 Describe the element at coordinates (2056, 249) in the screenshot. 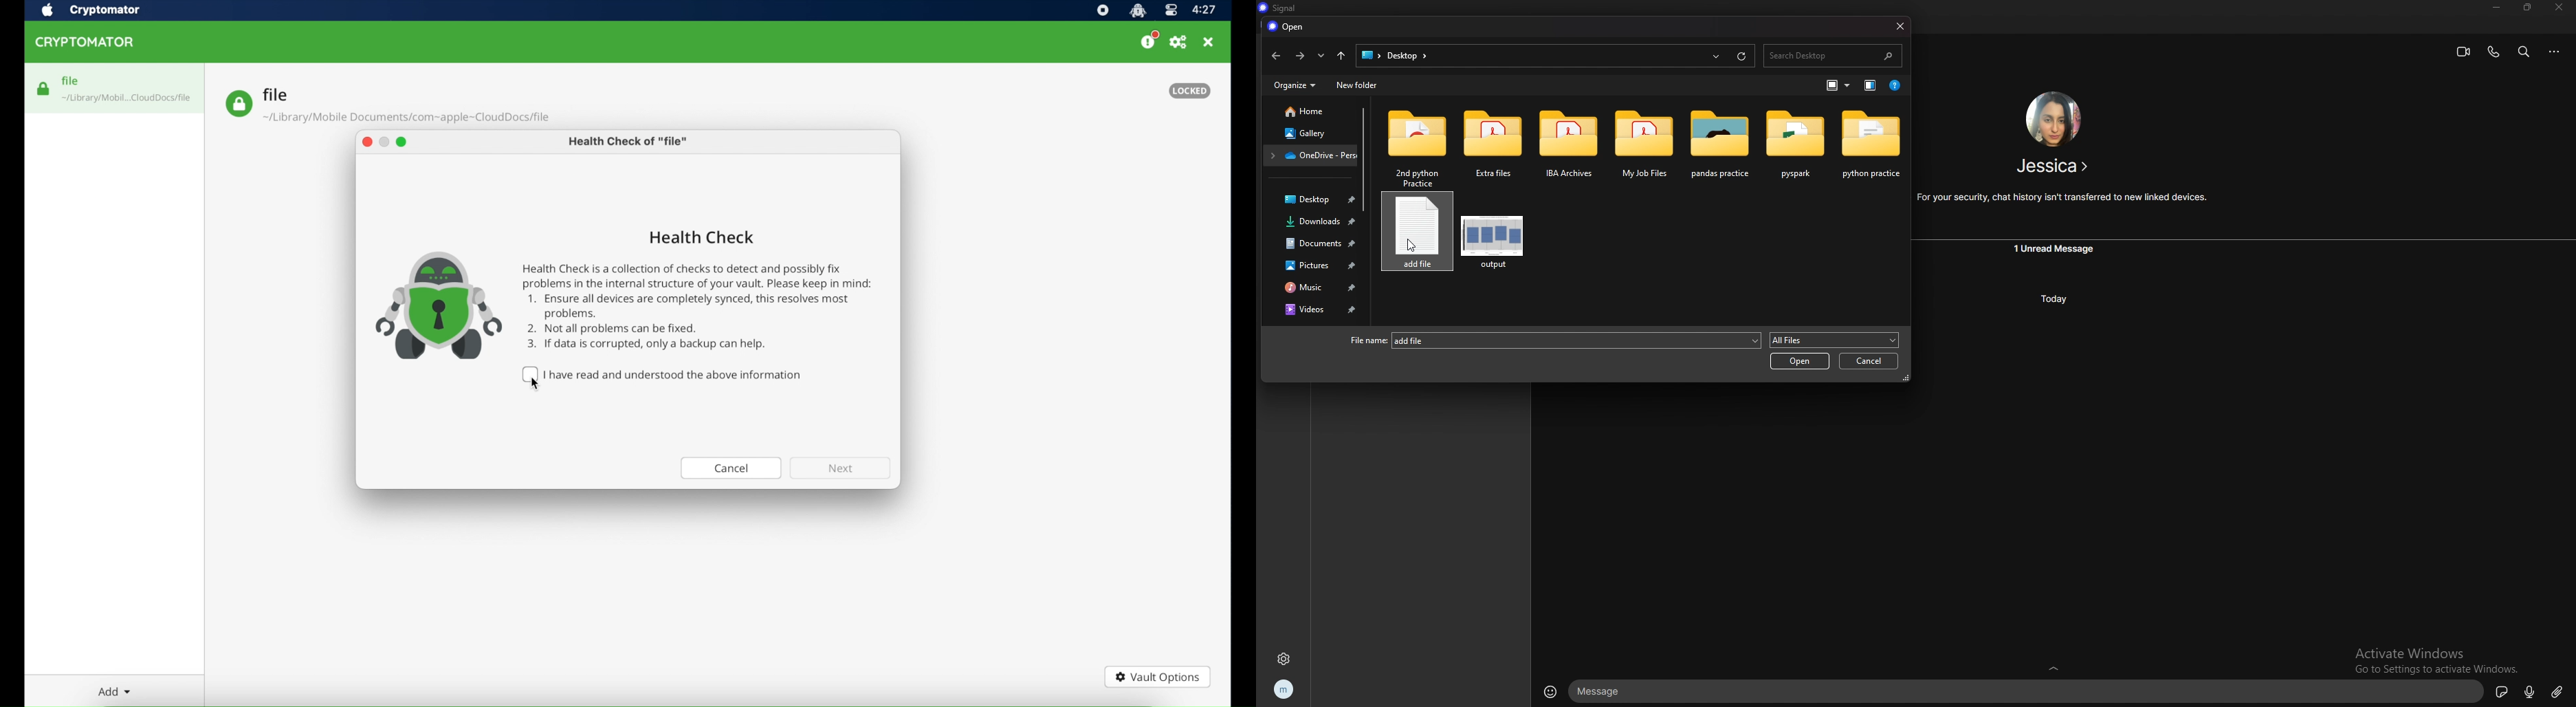

I see `unread message` at that location.